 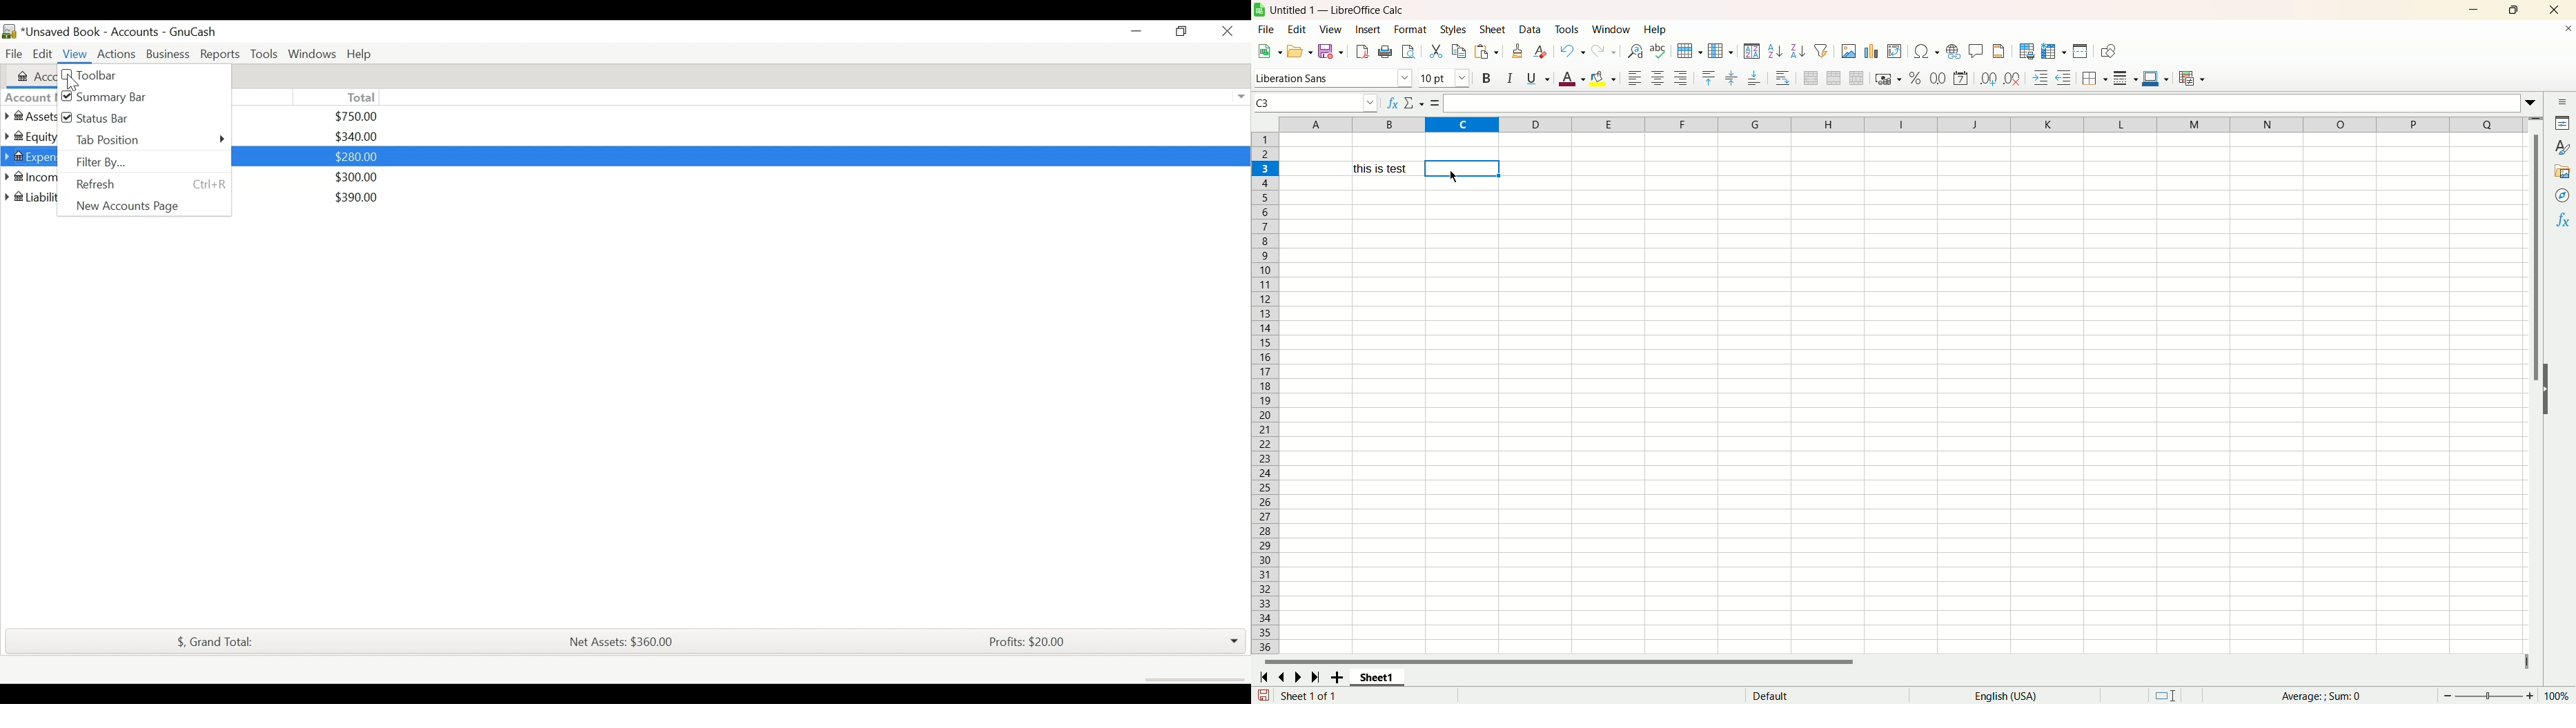 I want to click on save, so click(x=1263, y=695).